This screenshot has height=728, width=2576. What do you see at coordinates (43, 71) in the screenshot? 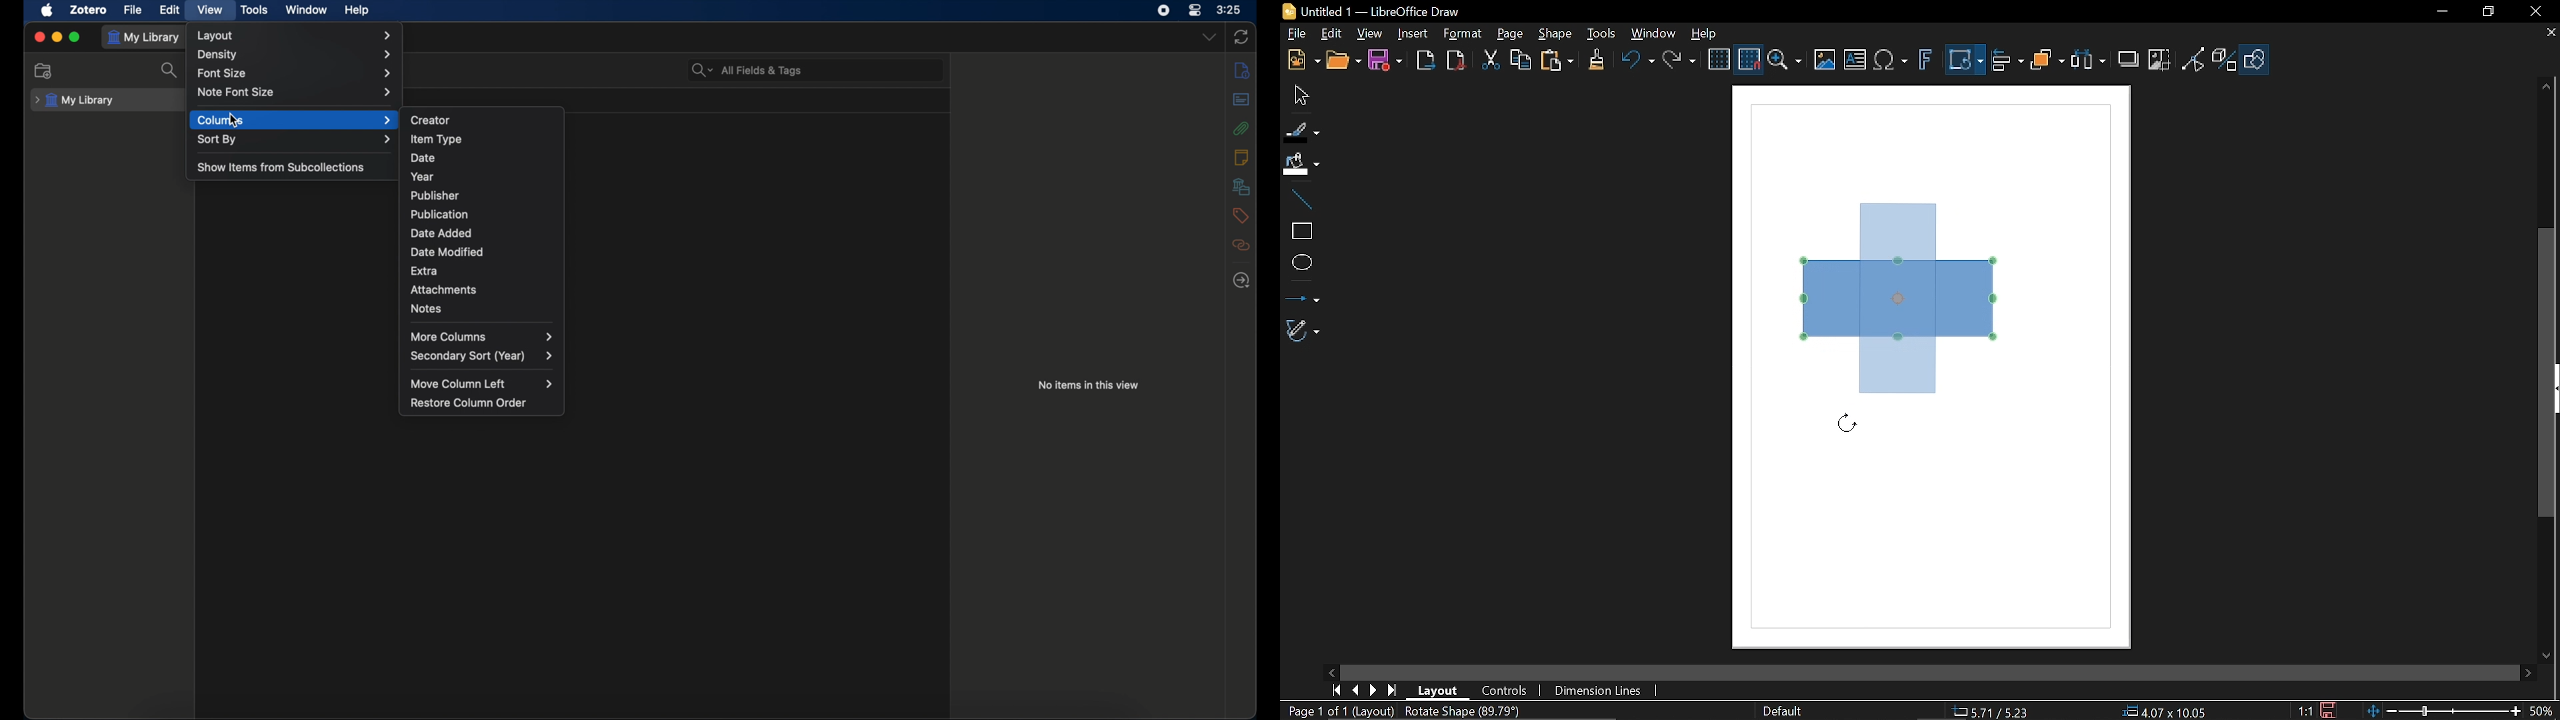
I see `new collections` at bounding box center [43, 71].